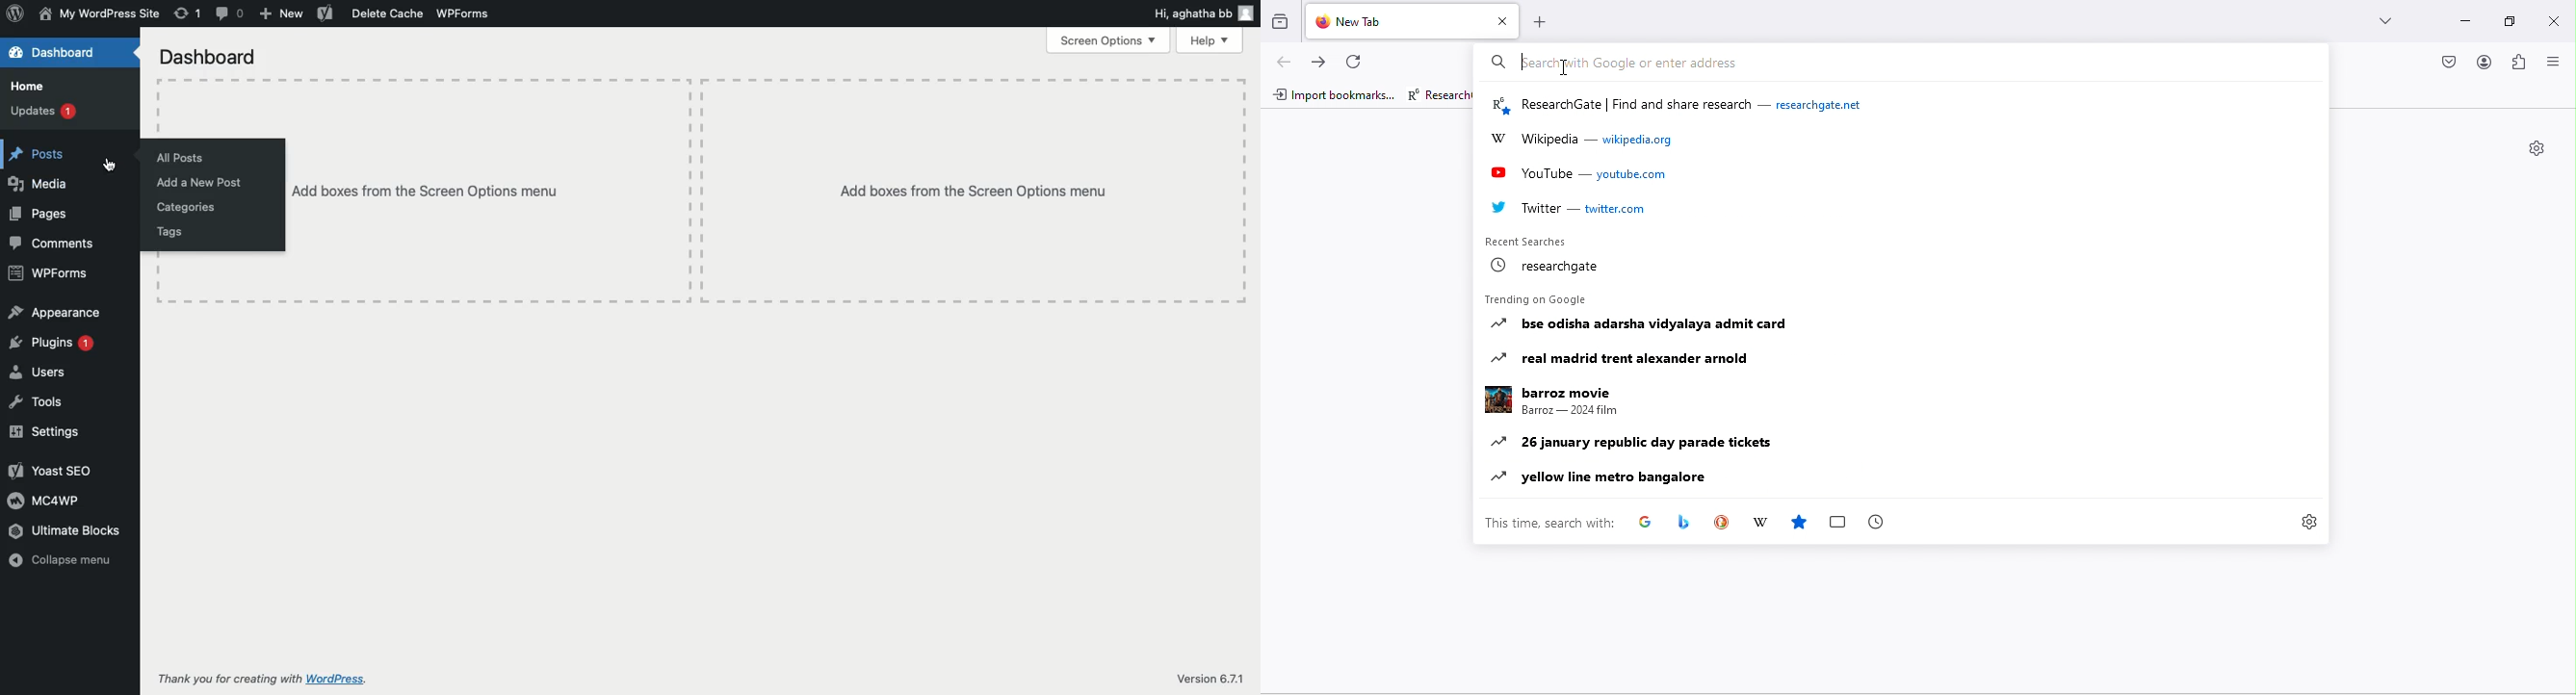 This screenshot has height=700, width=2576. What do you see at coordinates (57, 341) in the screenshot?
I see `Plugins ` at bounding box center [57, 341].